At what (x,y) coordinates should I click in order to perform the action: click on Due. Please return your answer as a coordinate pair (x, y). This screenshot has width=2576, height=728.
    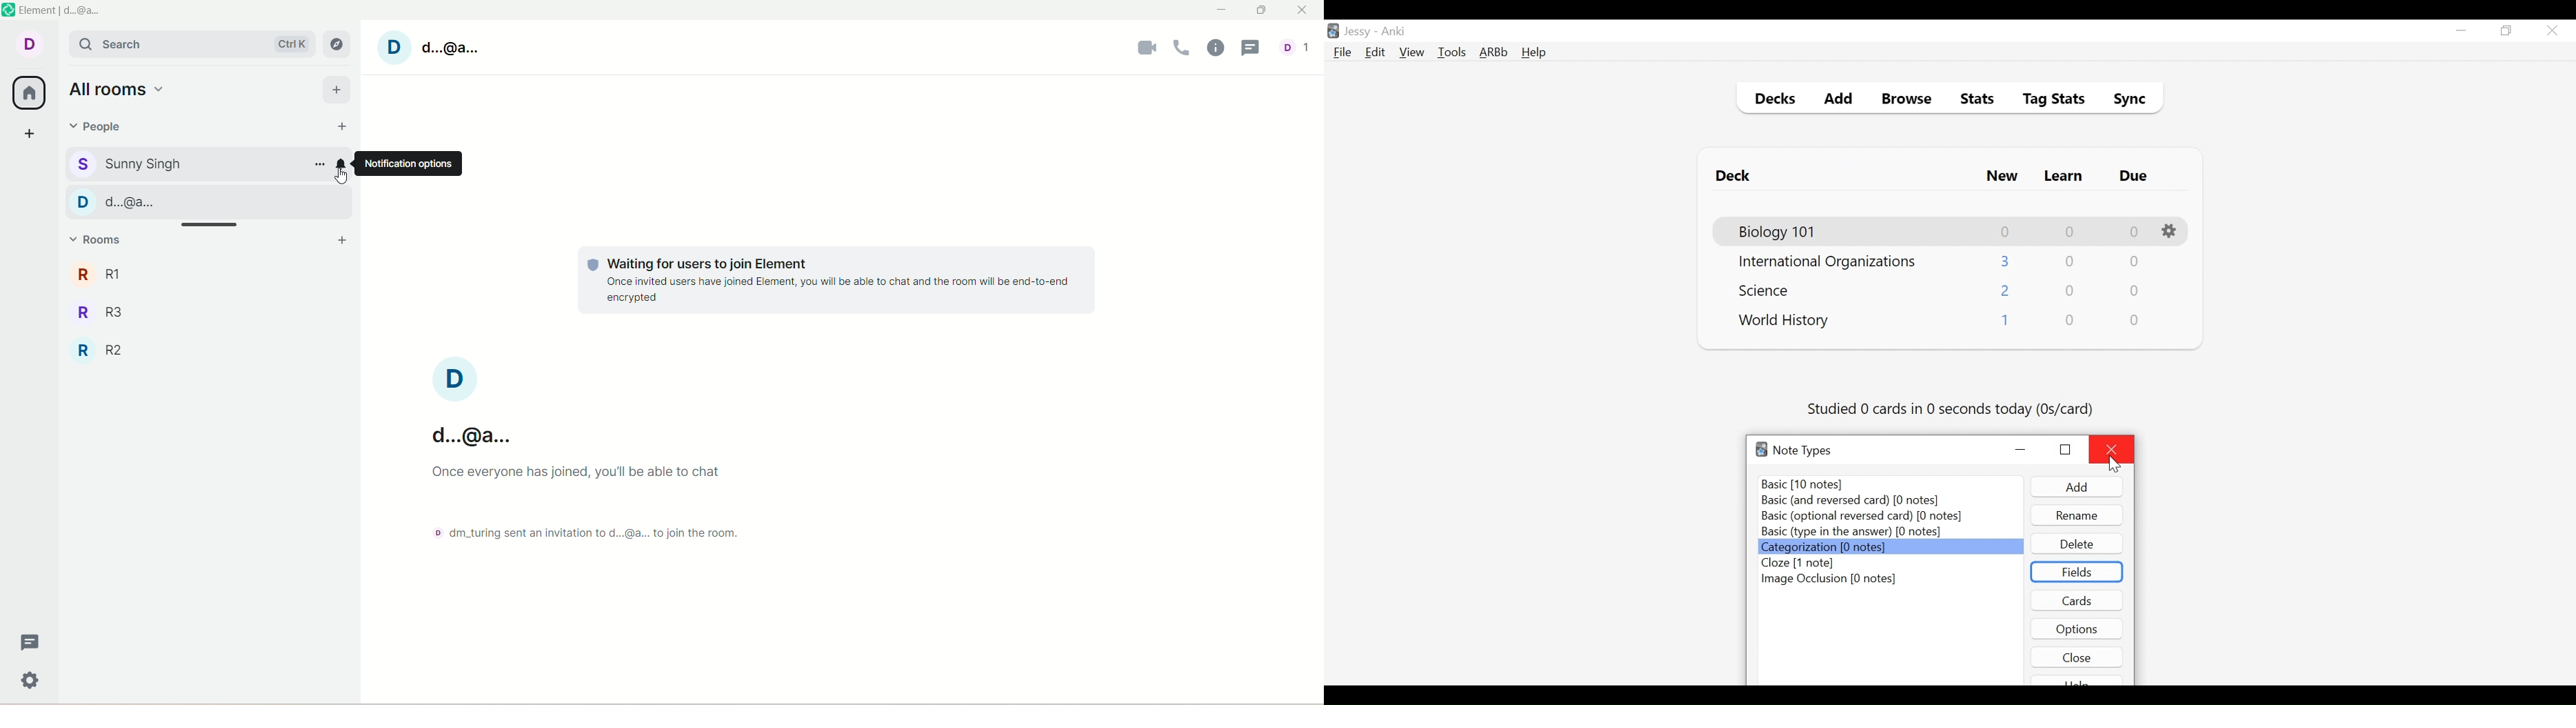
    Looking at the image, I should click on (2135, 176).